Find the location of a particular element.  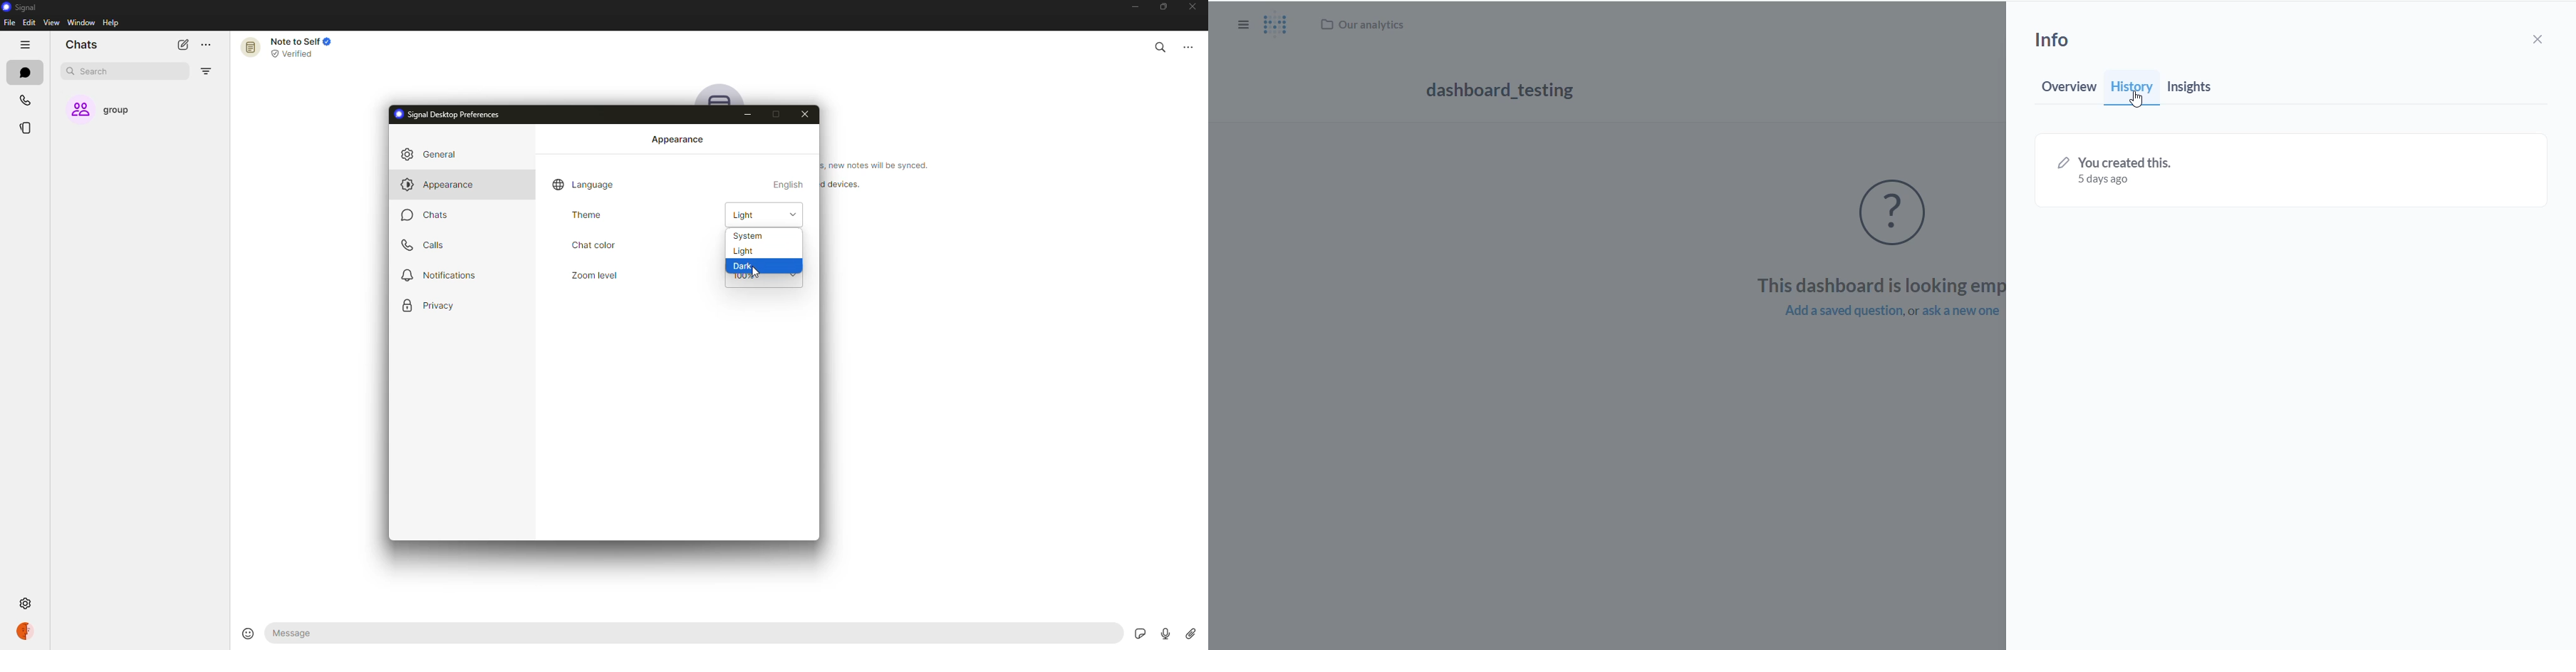

signal is located at coordinates (19, 8).